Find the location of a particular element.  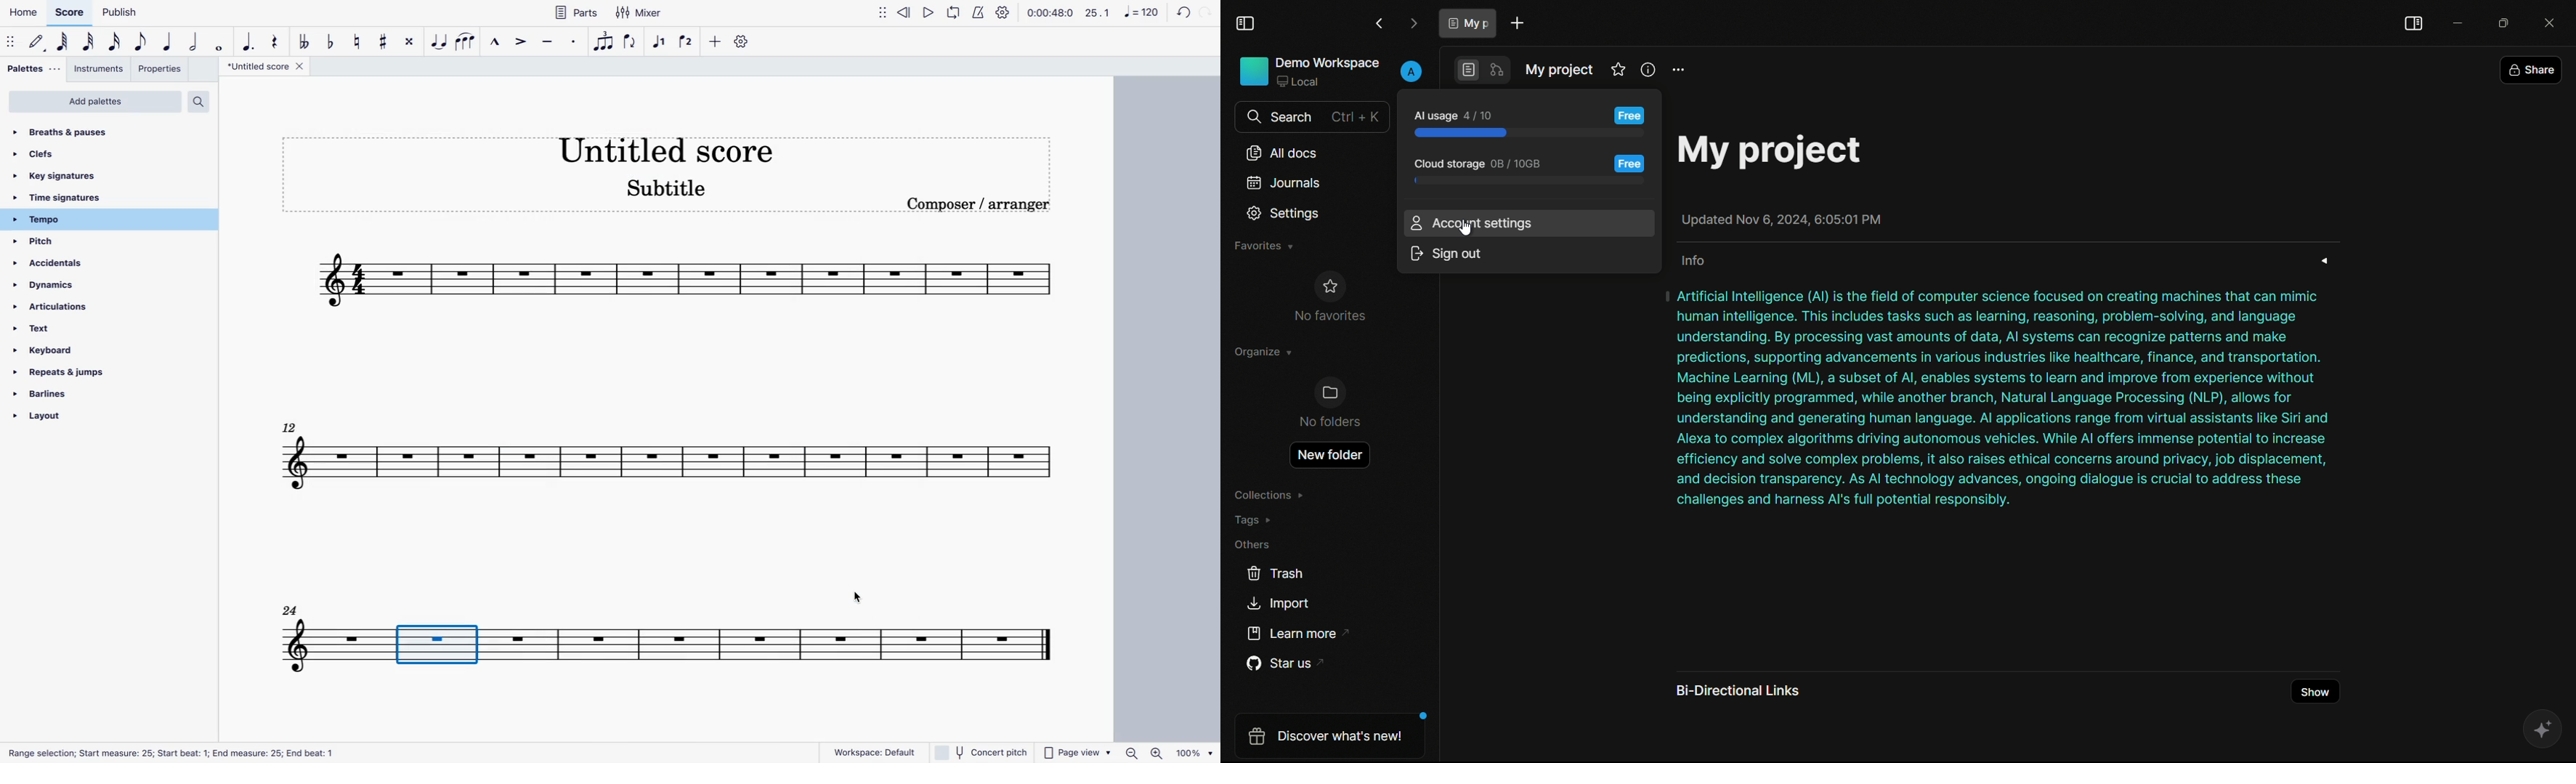

new document is located at coordinates (1516, 23).